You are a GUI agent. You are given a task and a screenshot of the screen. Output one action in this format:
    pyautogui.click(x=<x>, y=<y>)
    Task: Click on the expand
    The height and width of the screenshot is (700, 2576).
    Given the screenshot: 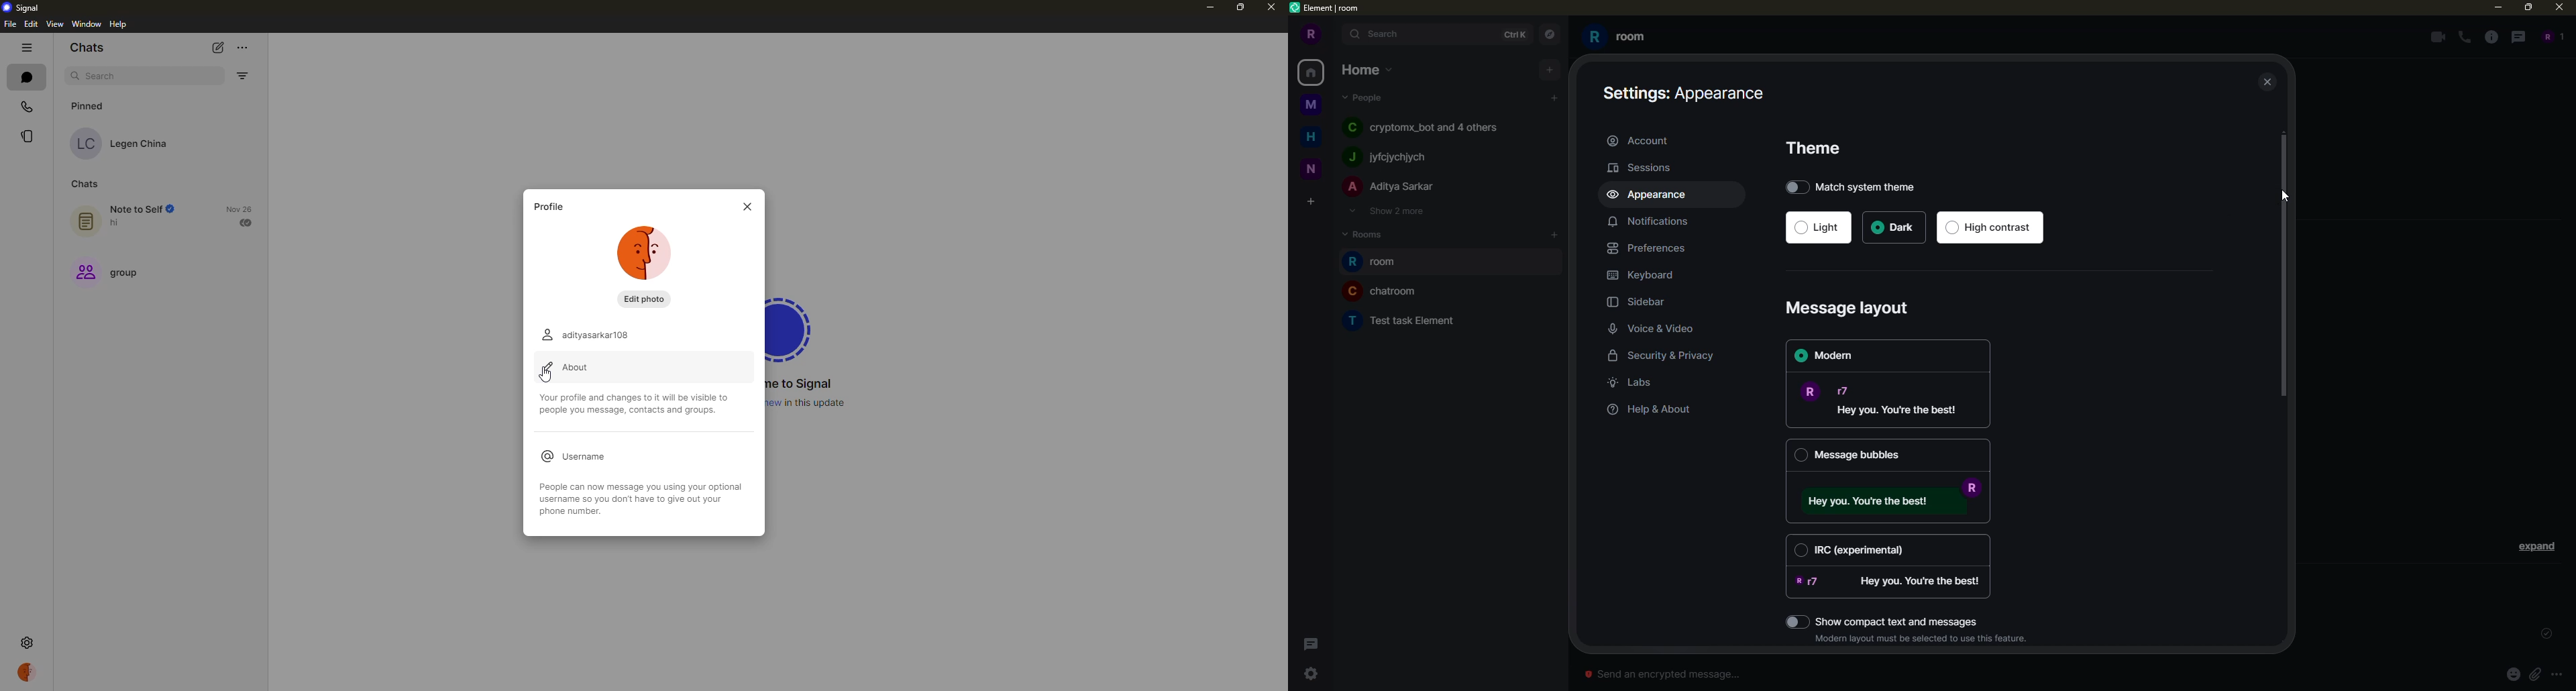 What is the action you would take?
    pyautogui.click(x=1336, y=35)
    